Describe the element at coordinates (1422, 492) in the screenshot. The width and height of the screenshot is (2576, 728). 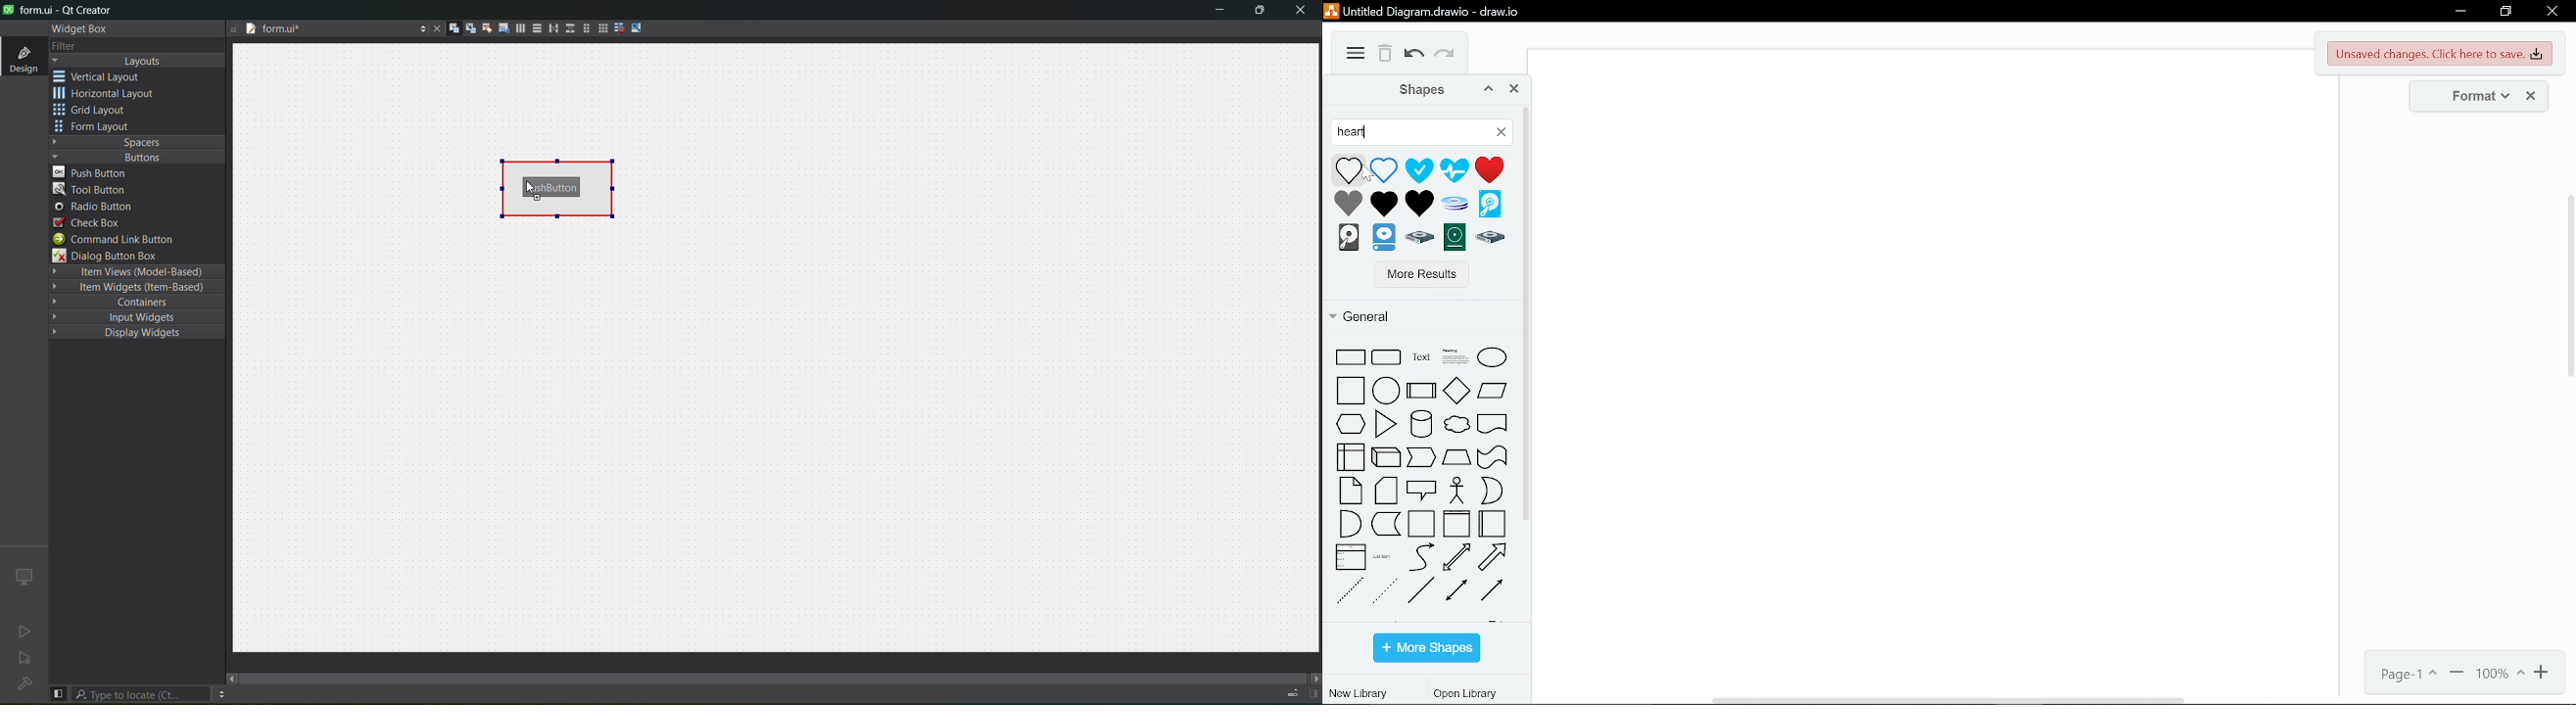
I see `callout` at that location.